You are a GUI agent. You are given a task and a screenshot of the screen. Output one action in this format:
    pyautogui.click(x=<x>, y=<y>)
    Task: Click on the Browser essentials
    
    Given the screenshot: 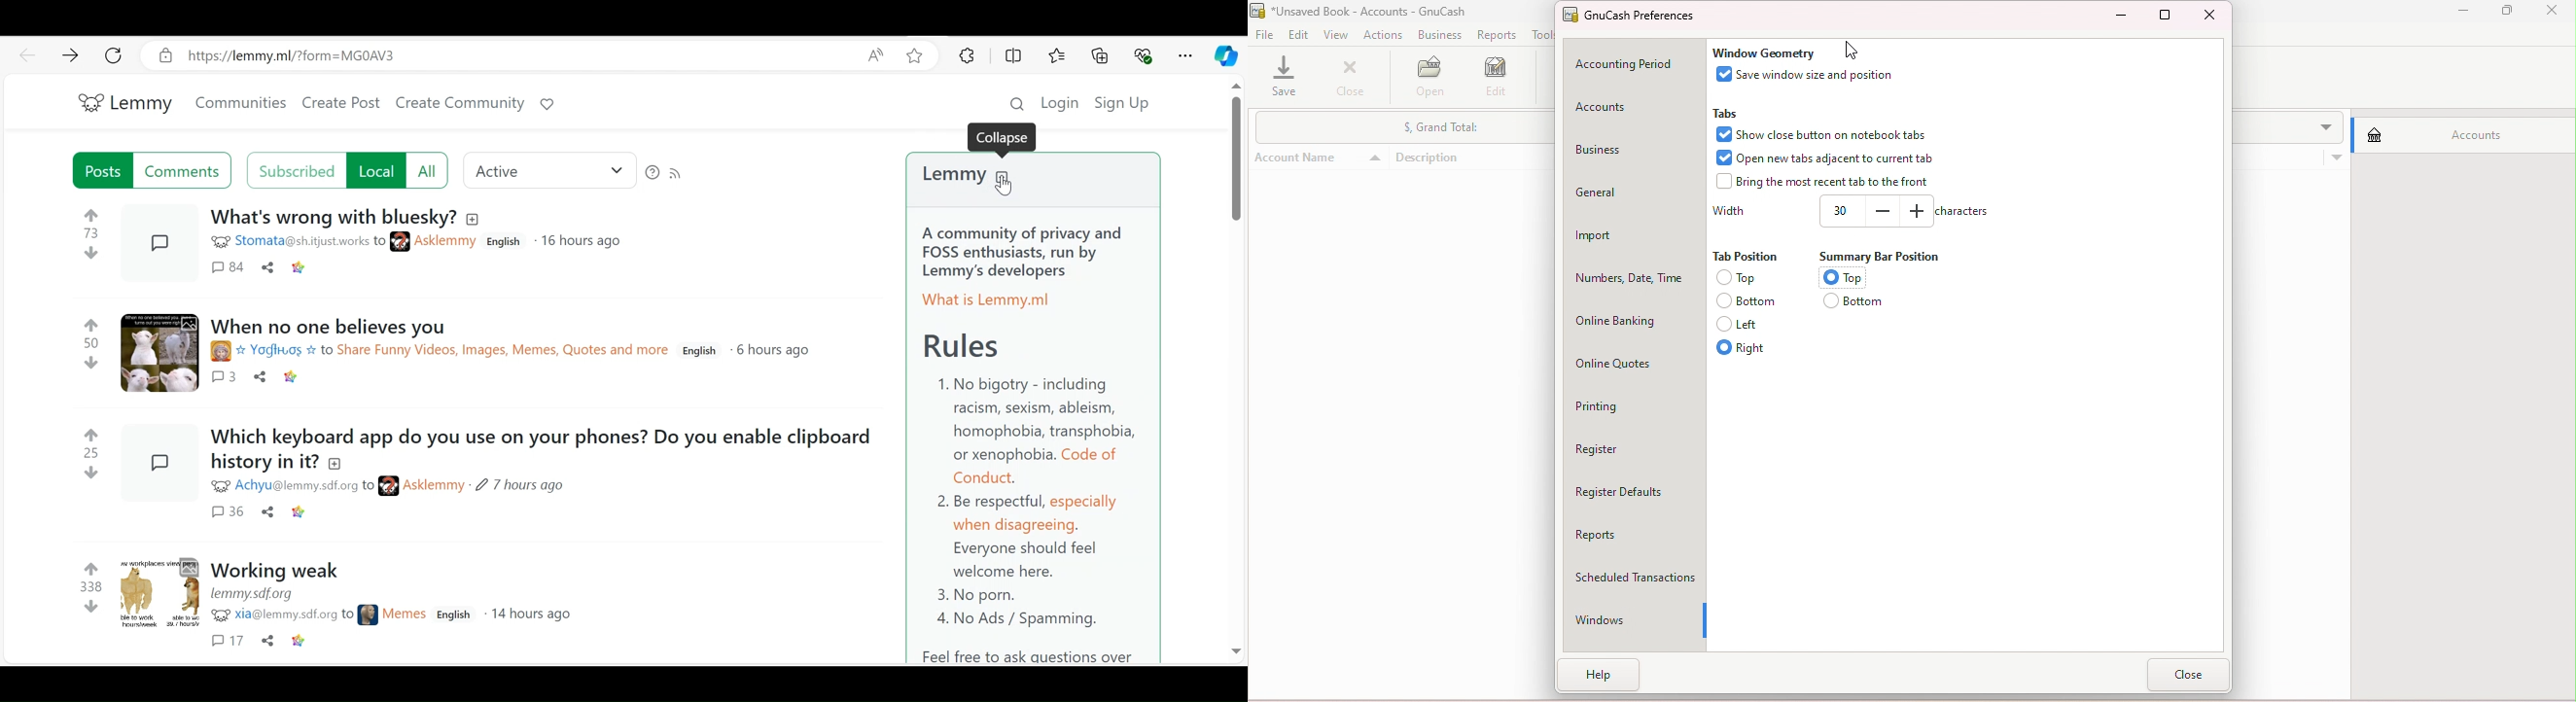 What is the action you would take?
    pyautogui.click(x=1145, y=55)
    